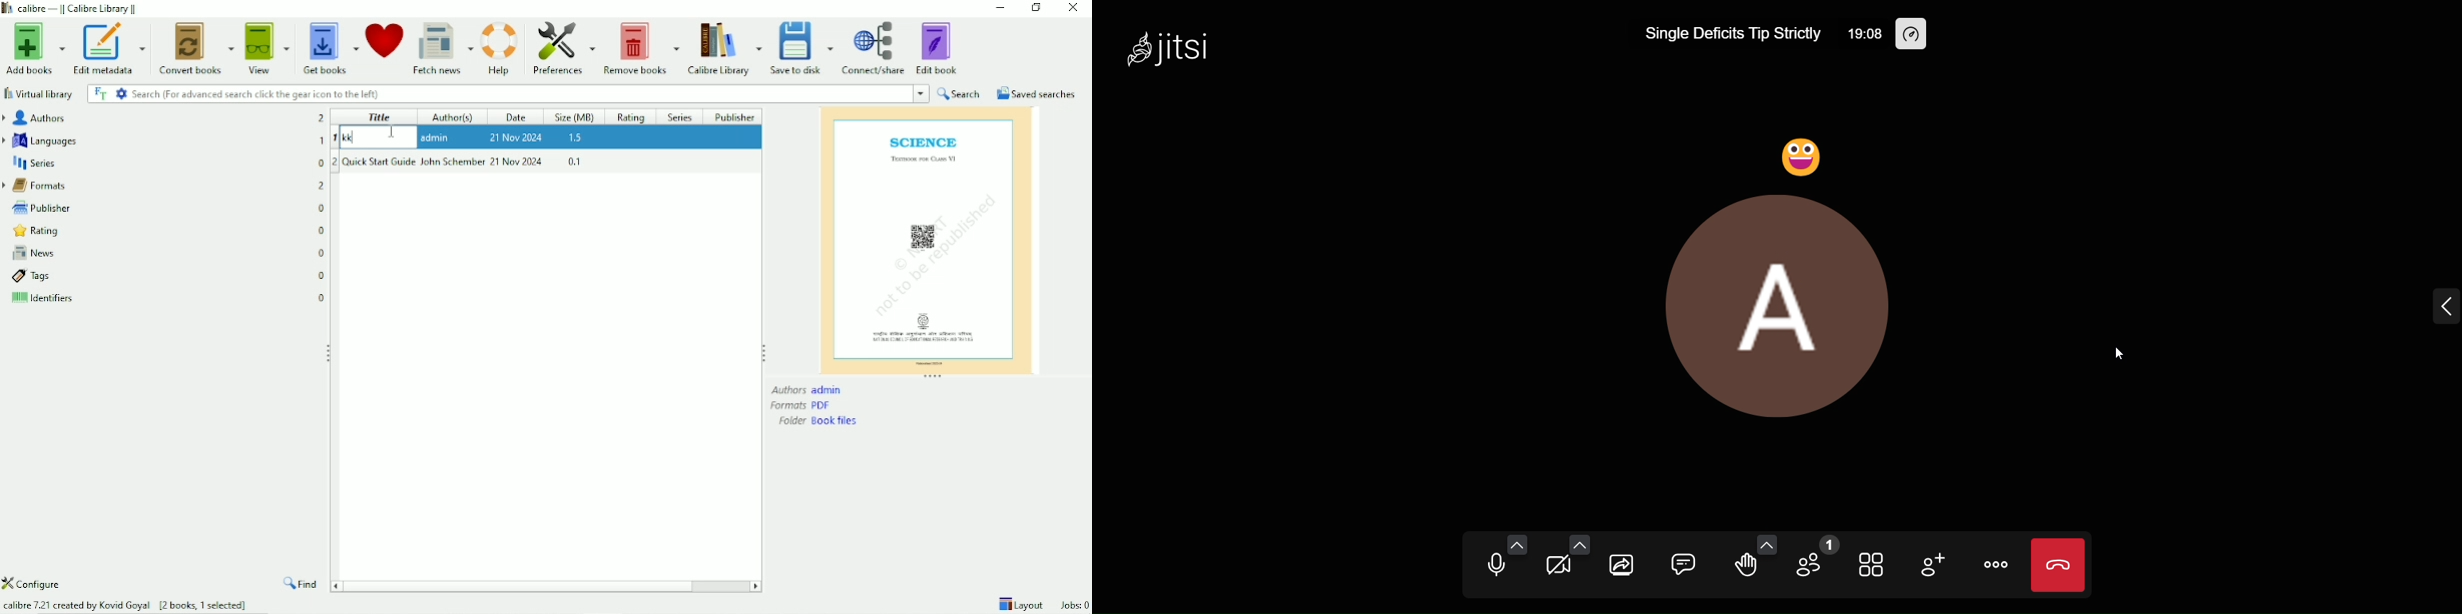  I want to click on Find, so click(302, 584).